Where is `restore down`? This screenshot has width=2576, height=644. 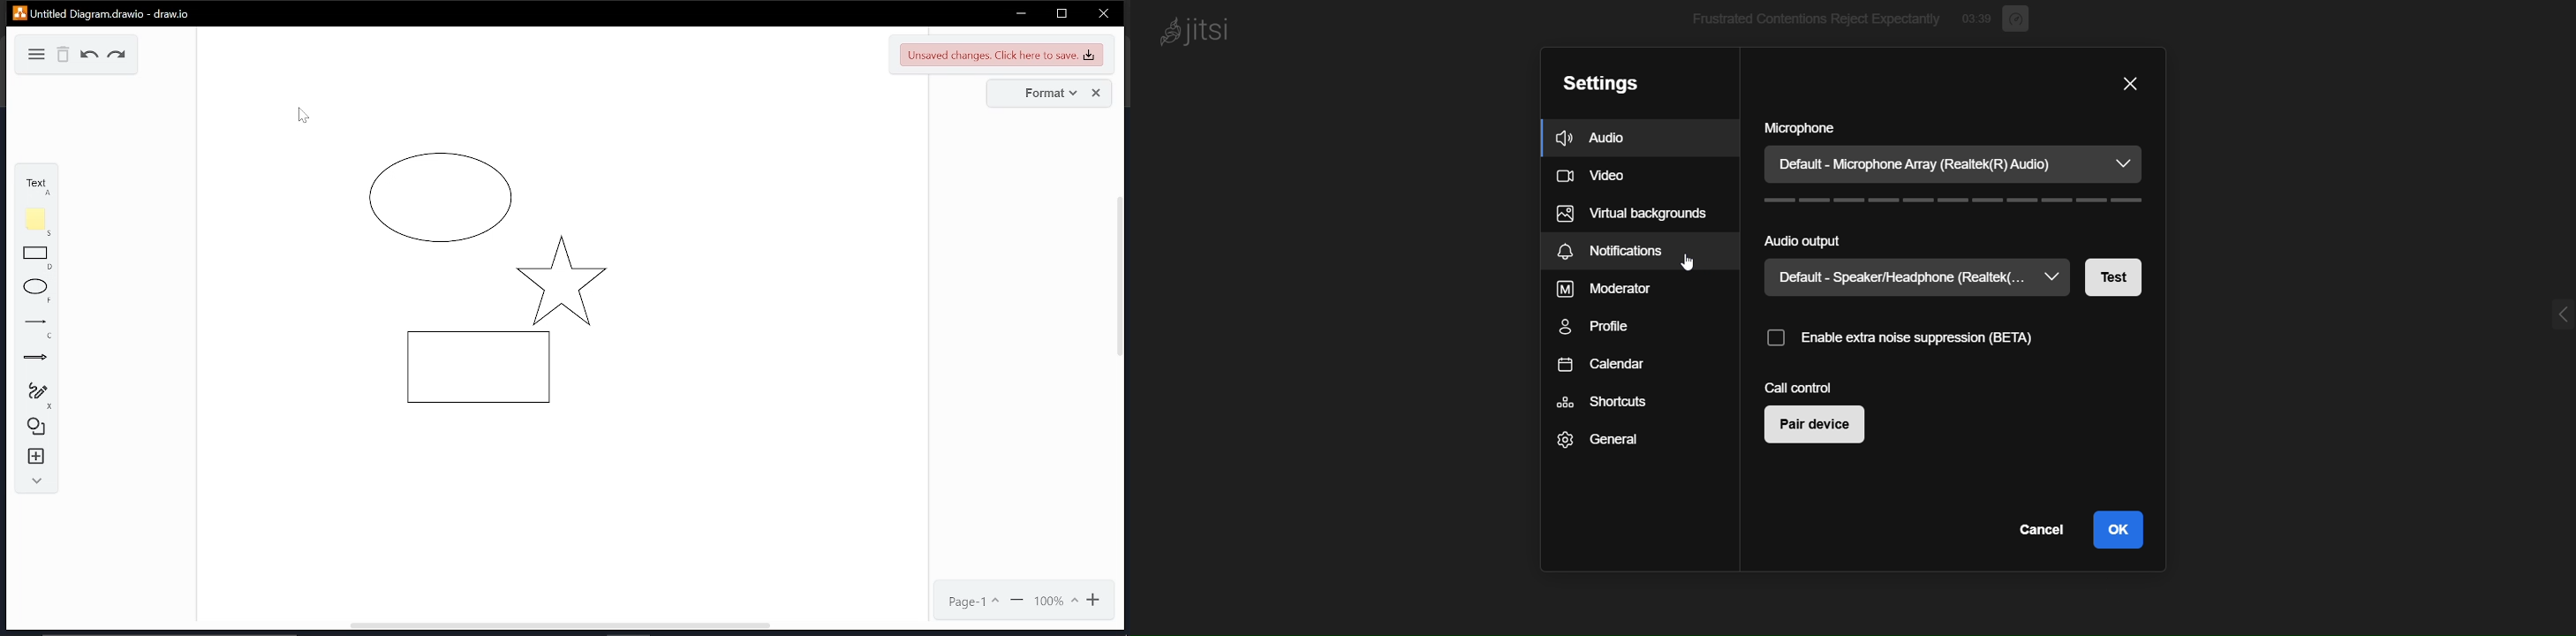
restore down is located at coordinates (1061, 13).